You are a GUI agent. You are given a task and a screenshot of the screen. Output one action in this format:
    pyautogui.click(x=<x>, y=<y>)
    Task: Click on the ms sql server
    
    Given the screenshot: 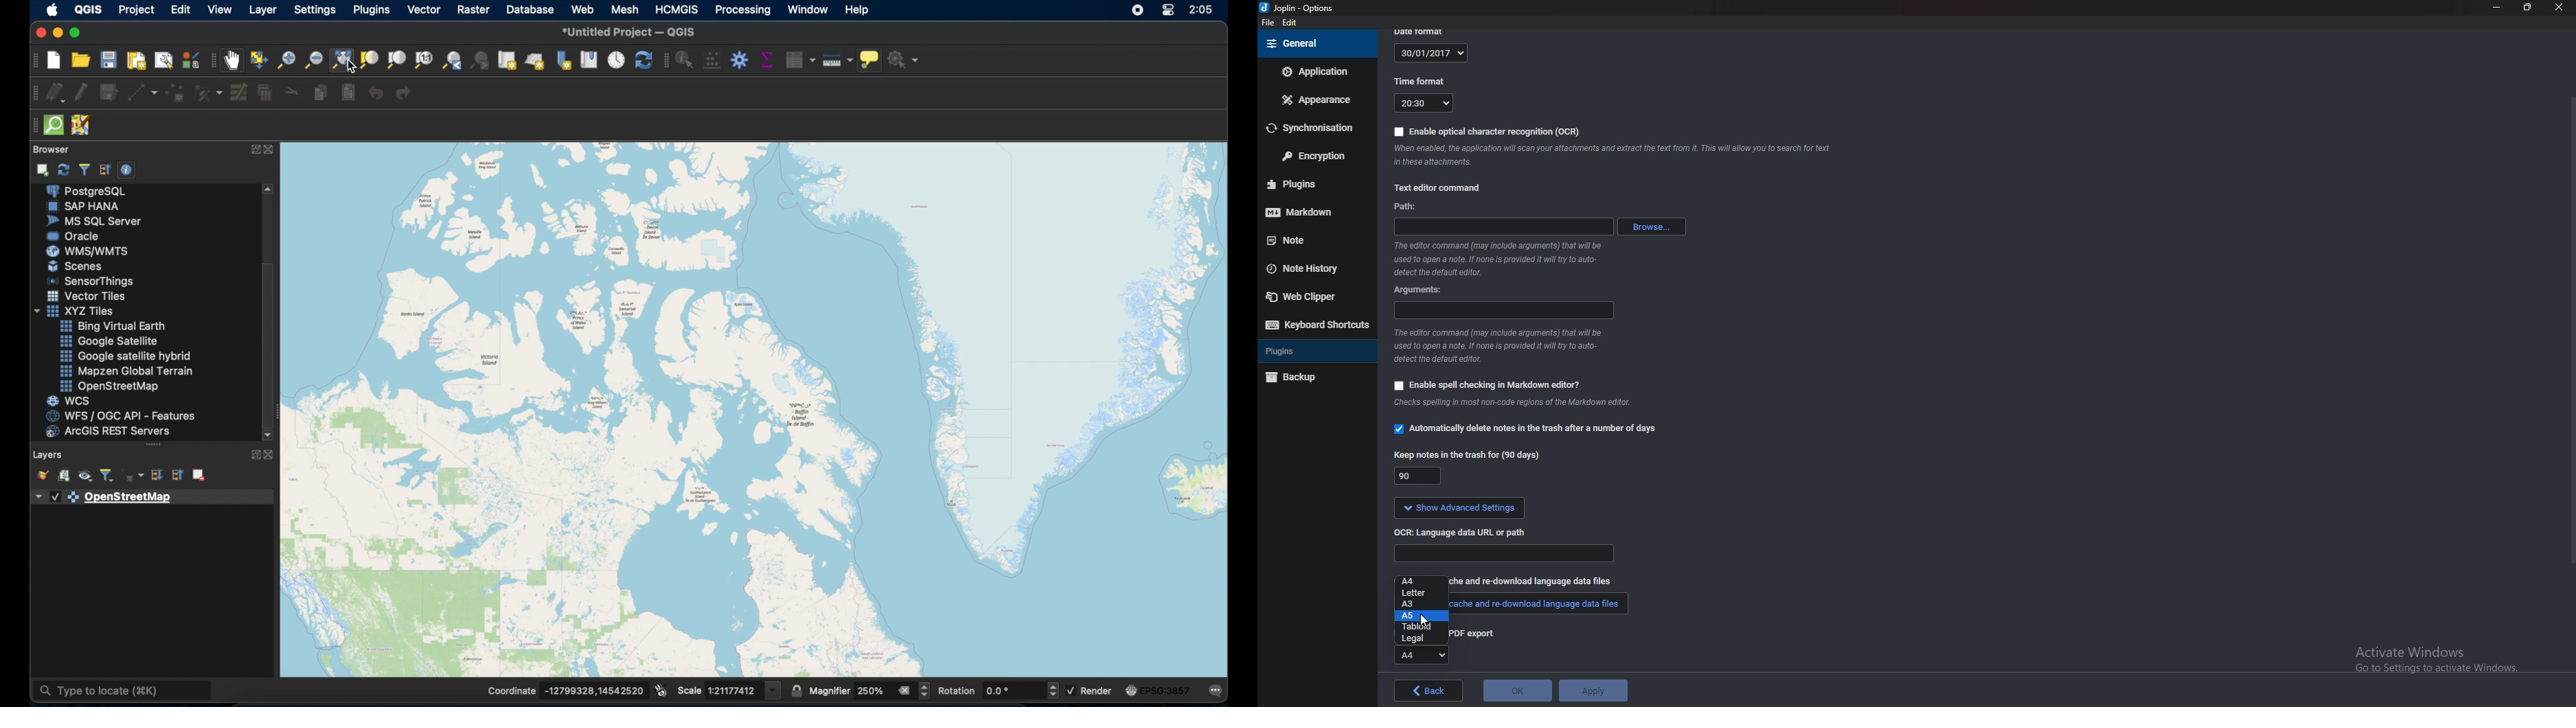 What is the action you would take?
    pyautogui.click(x=90, y=221)
    